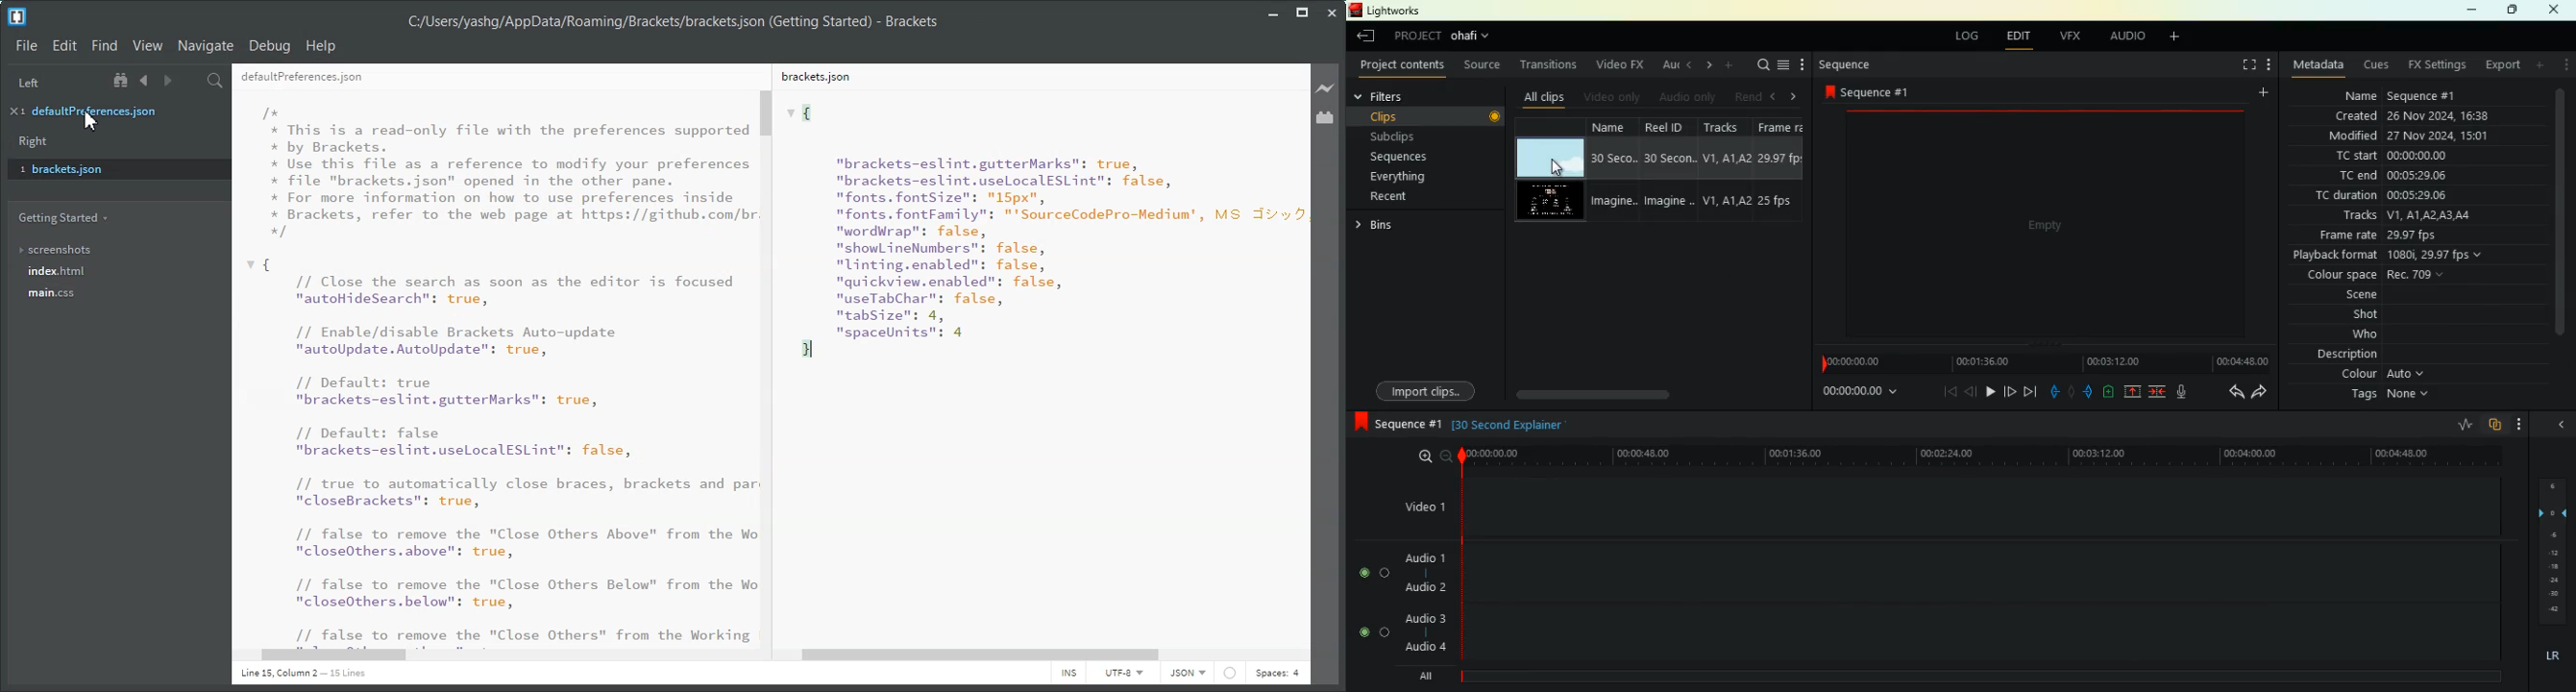 This screenshot has height=700, width=2576. Describe the element at coordinates (269, 46) in the screenshot. I see `Debug` at that location.